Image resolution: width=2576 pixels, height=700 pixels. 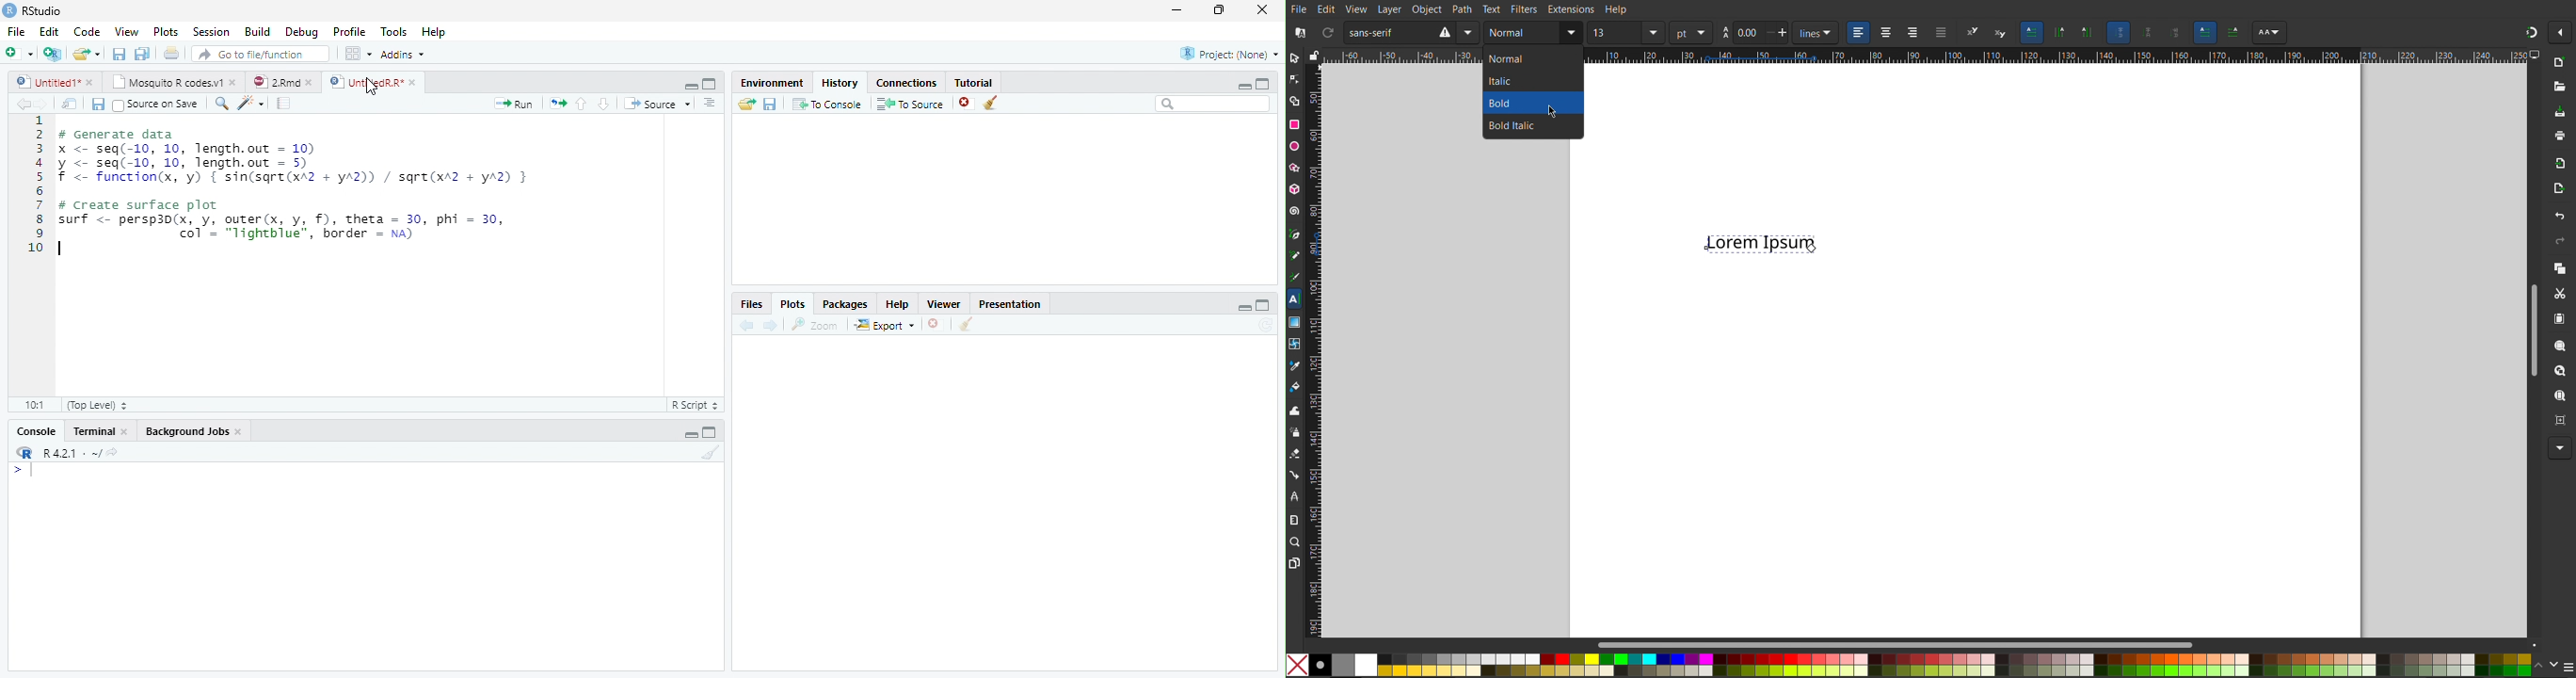 What do you see at coordinates (69, 104) in the screenshot?
I see `Show in new window` at bounding box center [69, 104].